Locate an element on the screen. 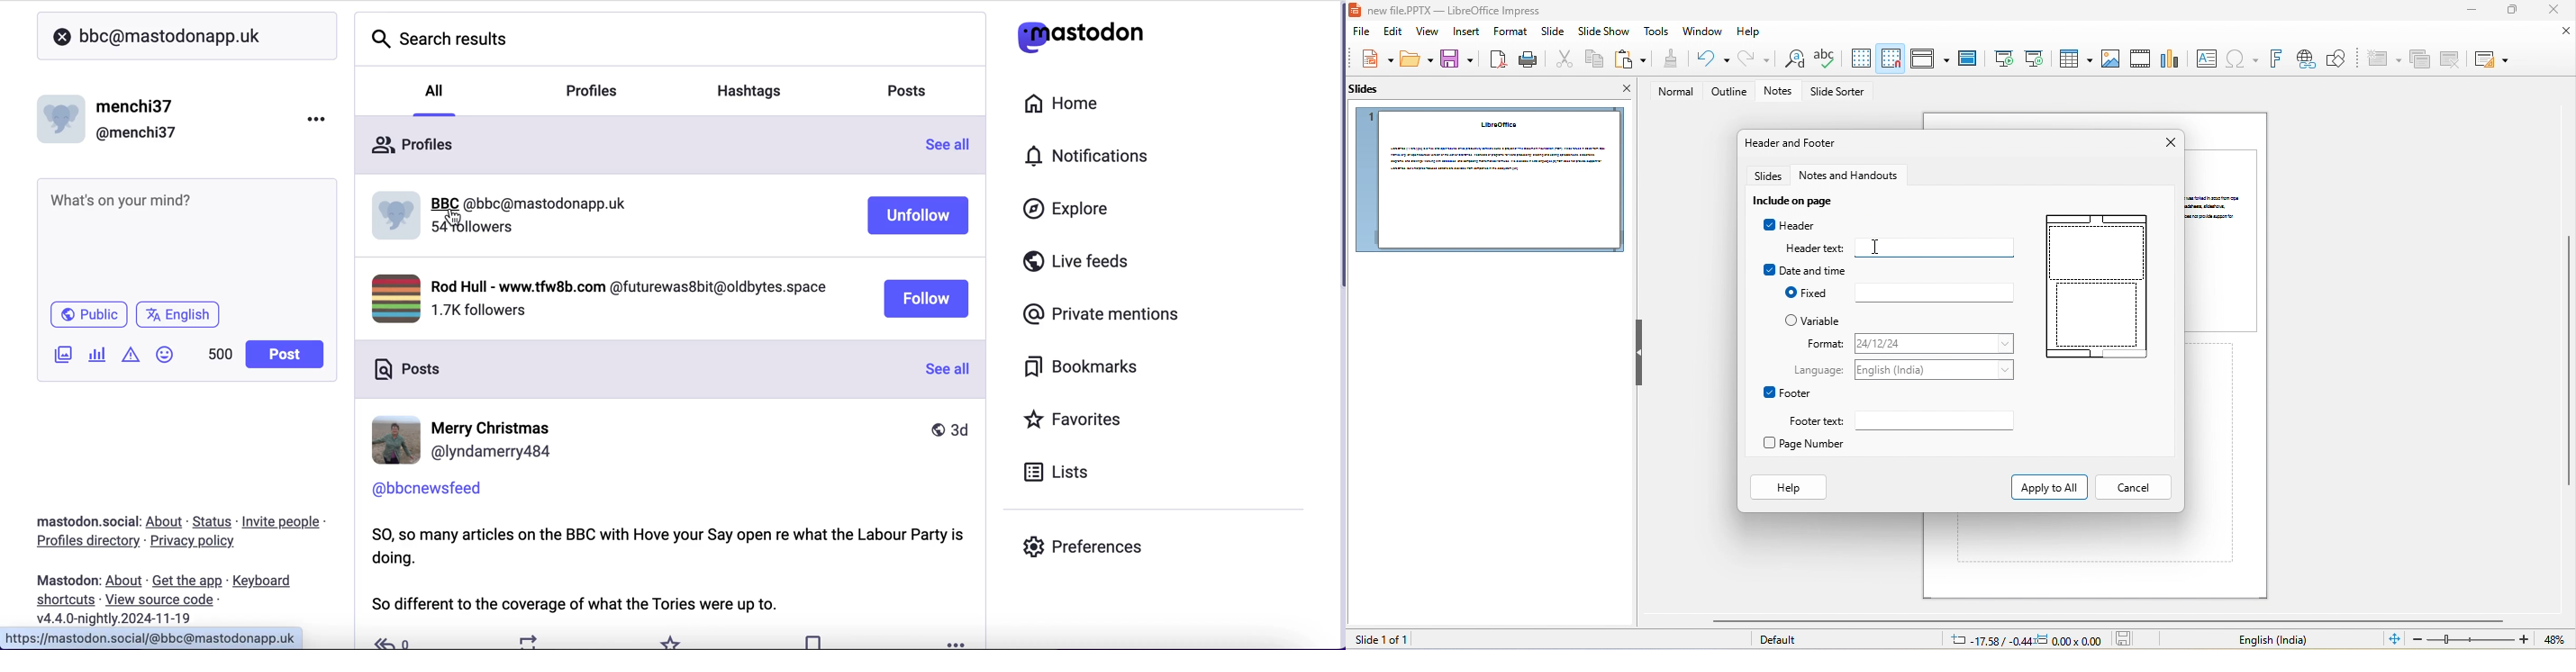 This screenshot has height=672, width=2576. click here to add notes is located at coordinates (2071, 537).